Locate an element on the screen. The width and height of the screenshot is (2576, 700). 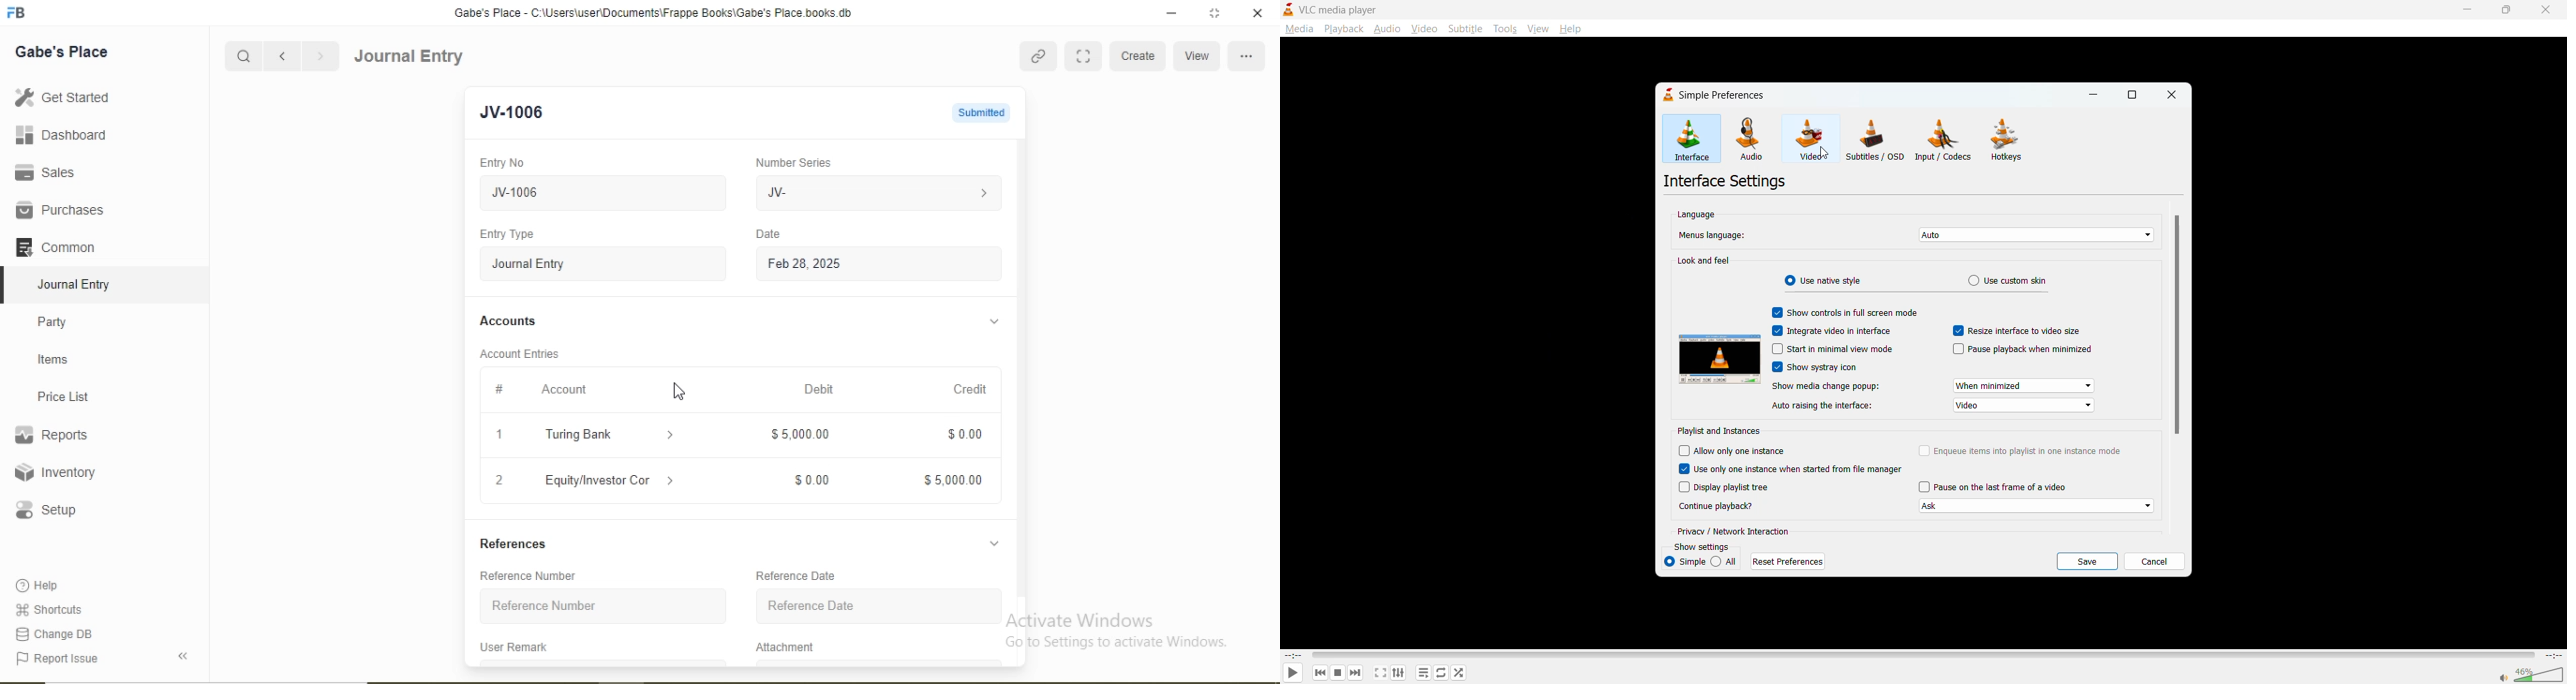
Scroll bar is located at coordinates (1023, 375).